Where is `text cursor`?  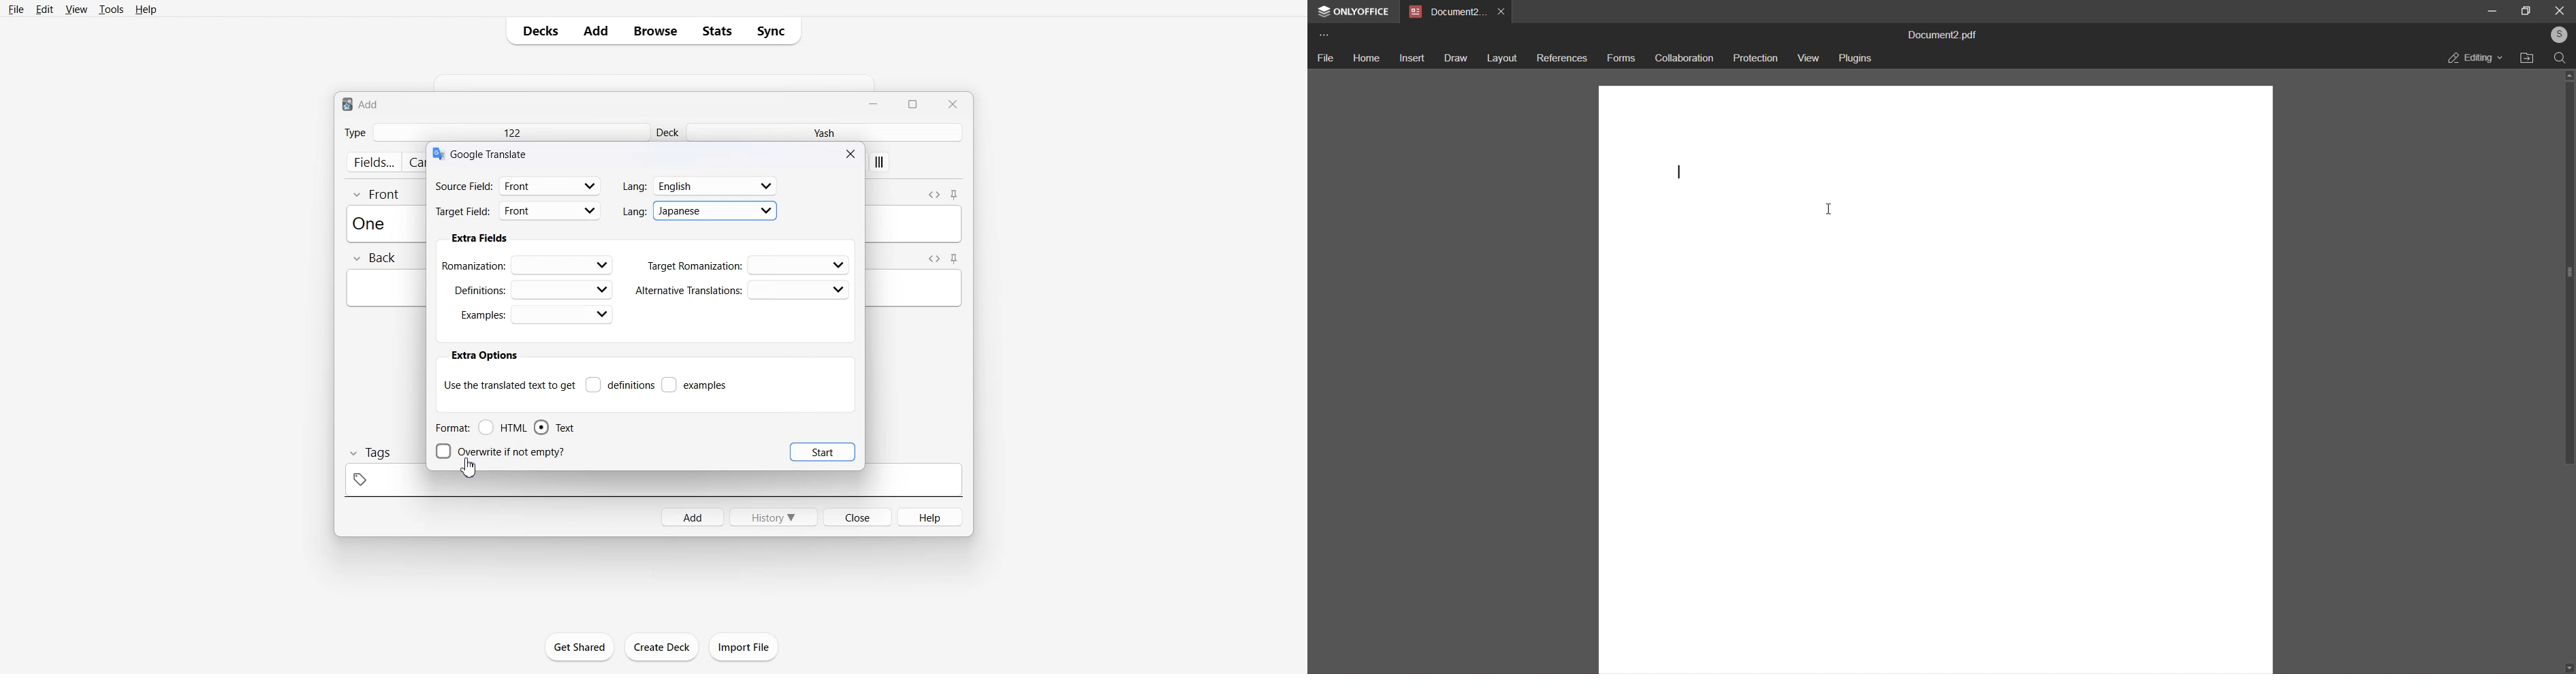 text cursor is located at coordinates (1679, 173).